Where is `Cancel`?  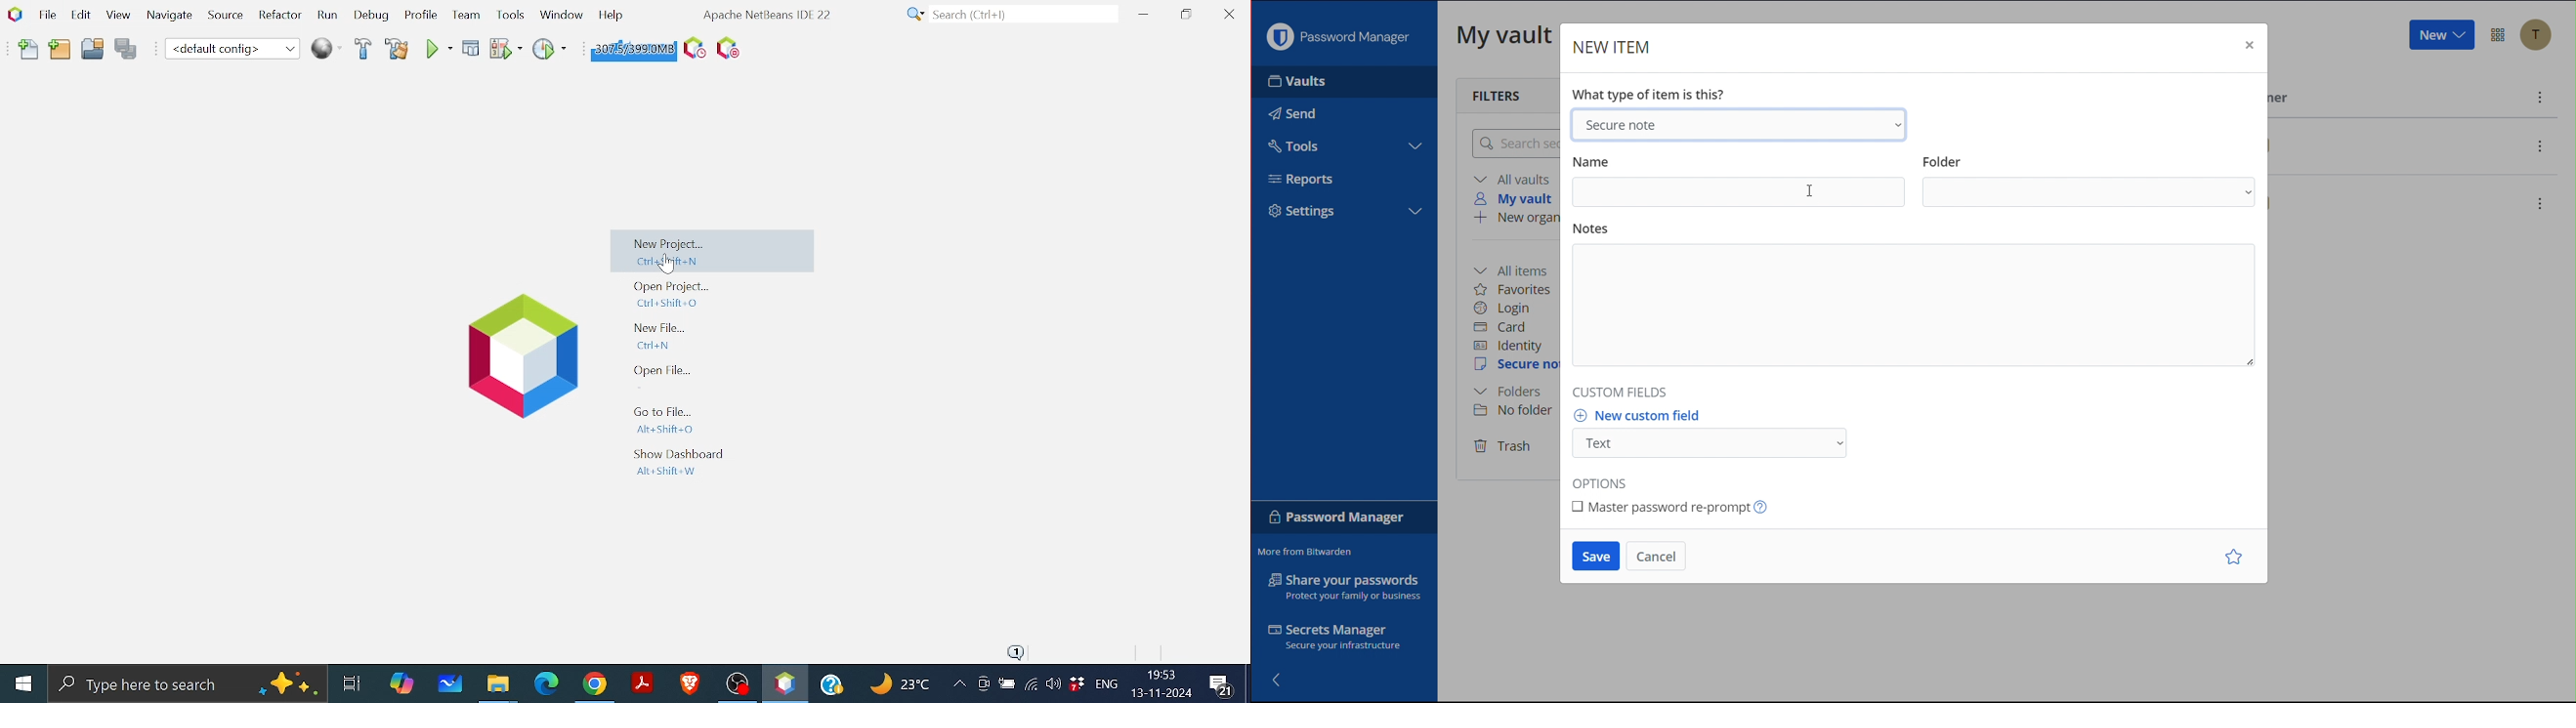 Cancel is located at coordinates (1660, 554).